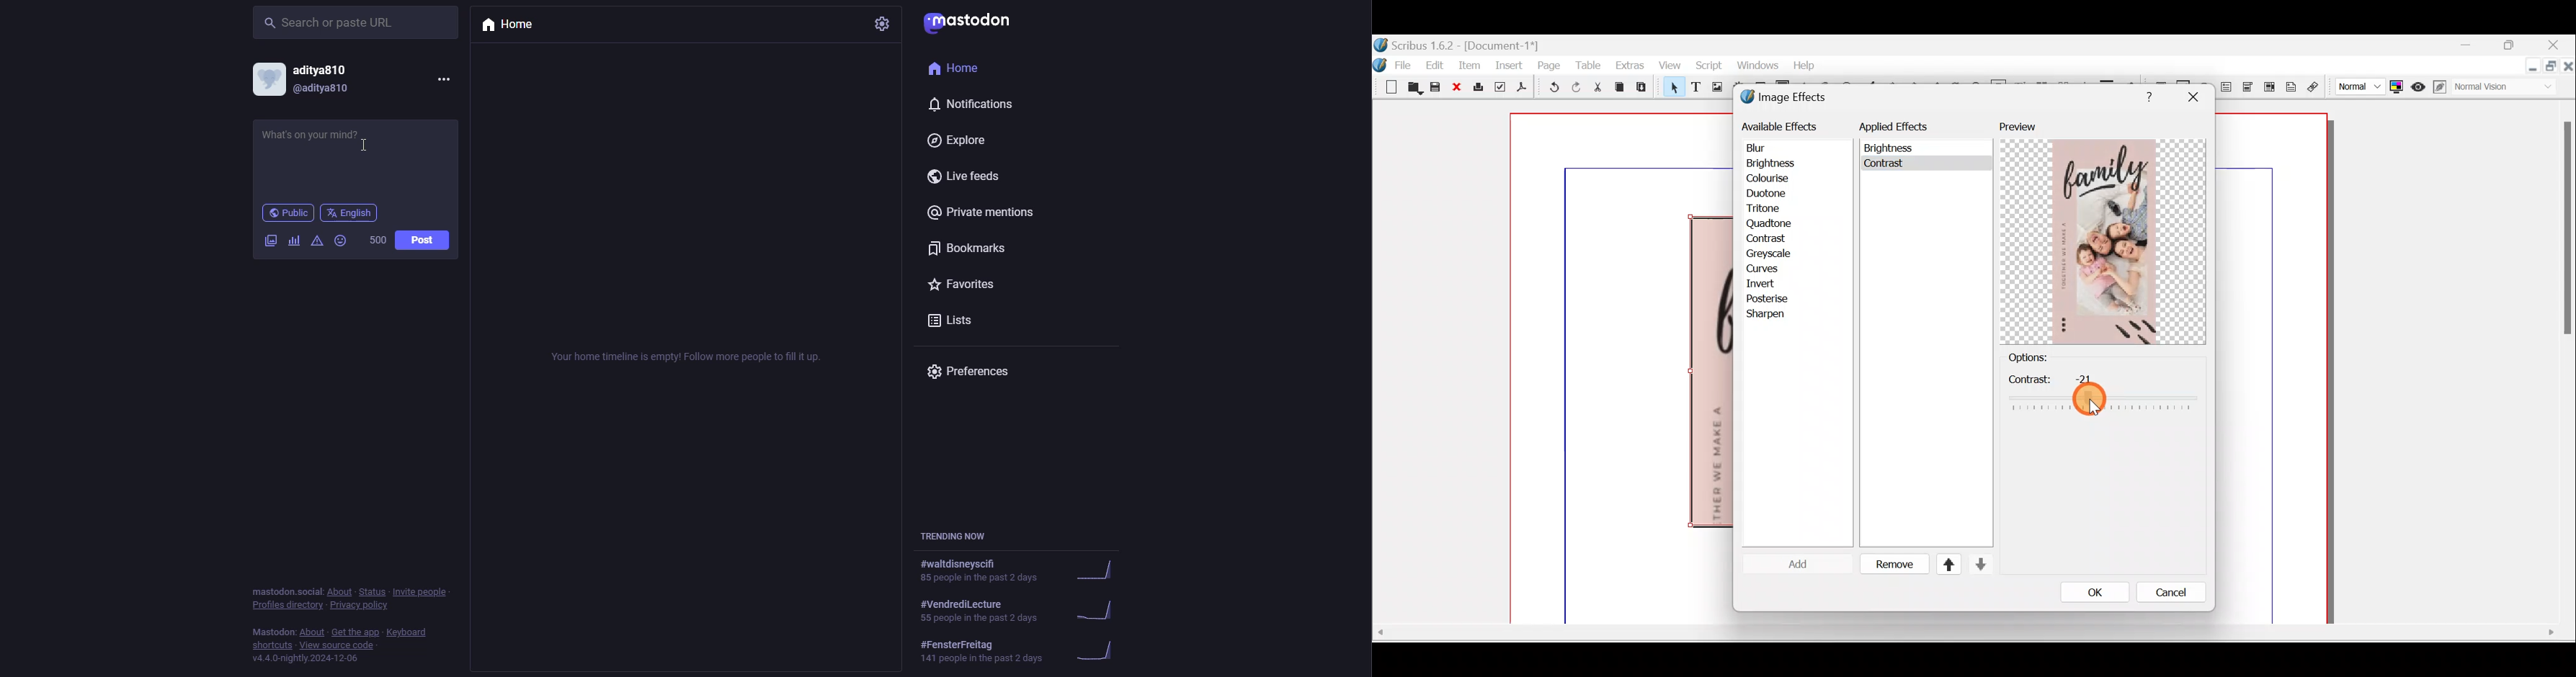 This screenshot has width=2576, height=700. What do you see at coordinates (377, 241) in the screenshot?
I see `word` at bounding box center [377, 241].